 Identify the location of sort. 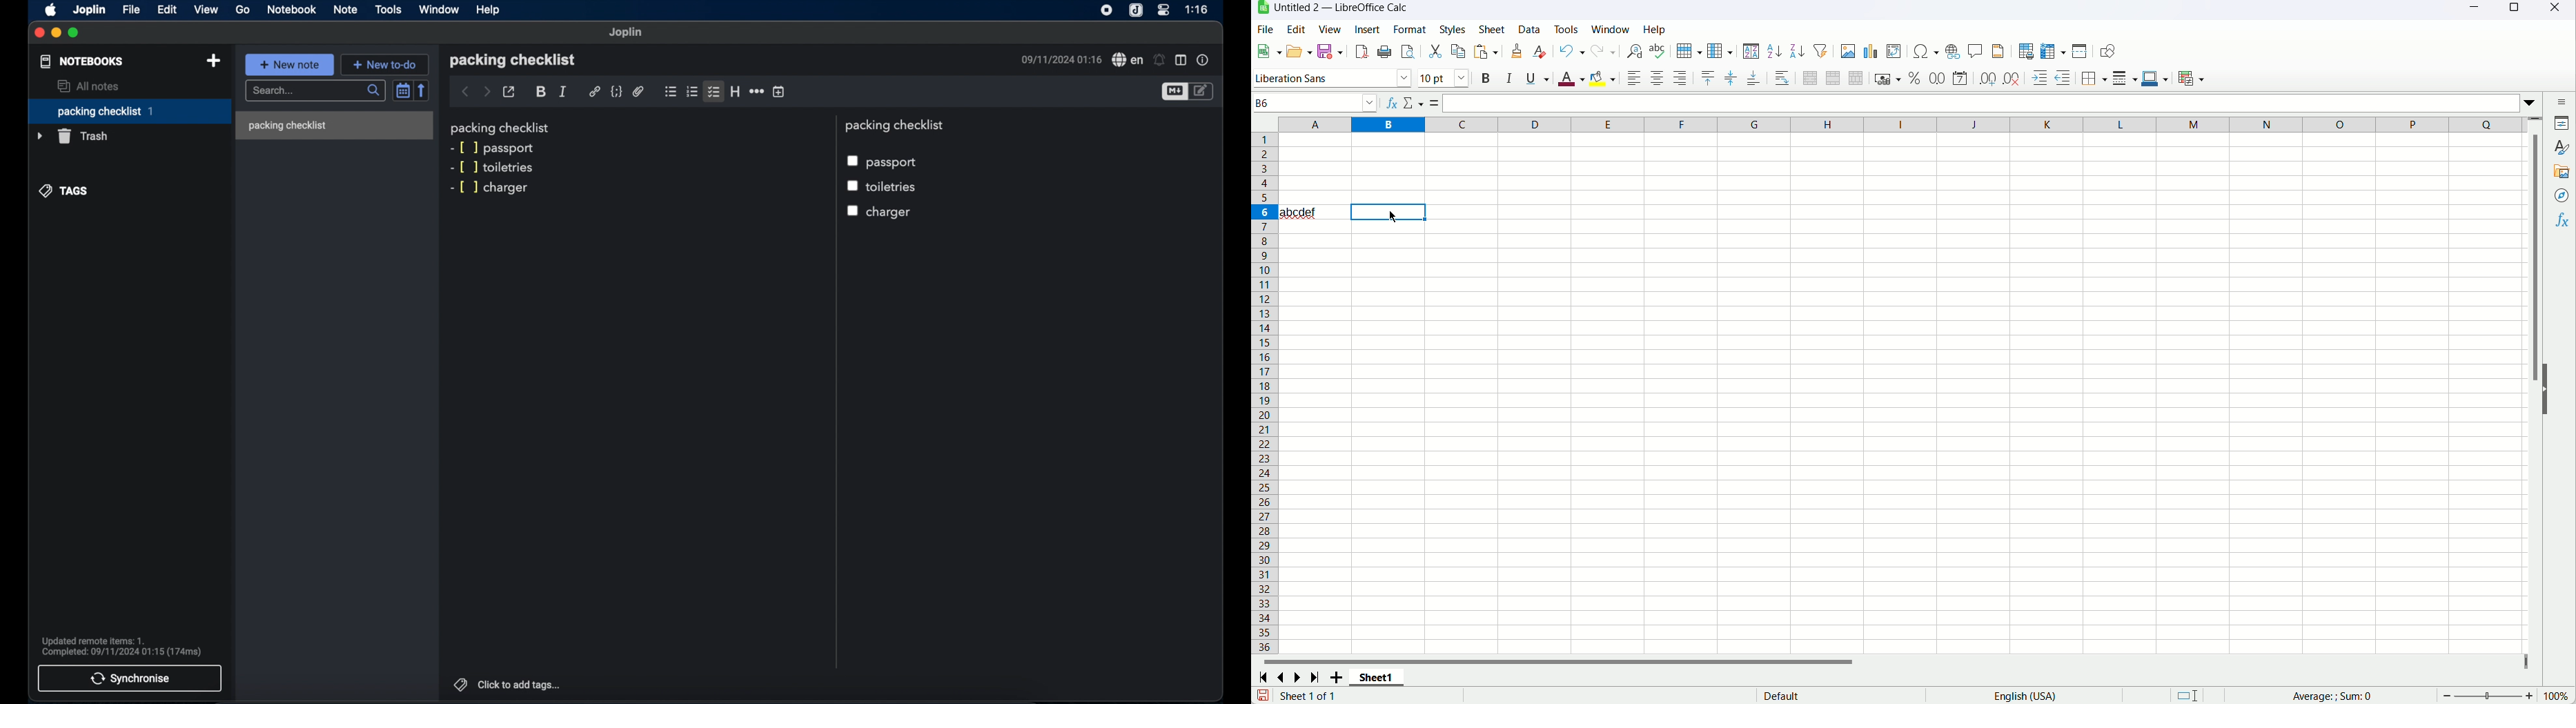
(1752, 52).